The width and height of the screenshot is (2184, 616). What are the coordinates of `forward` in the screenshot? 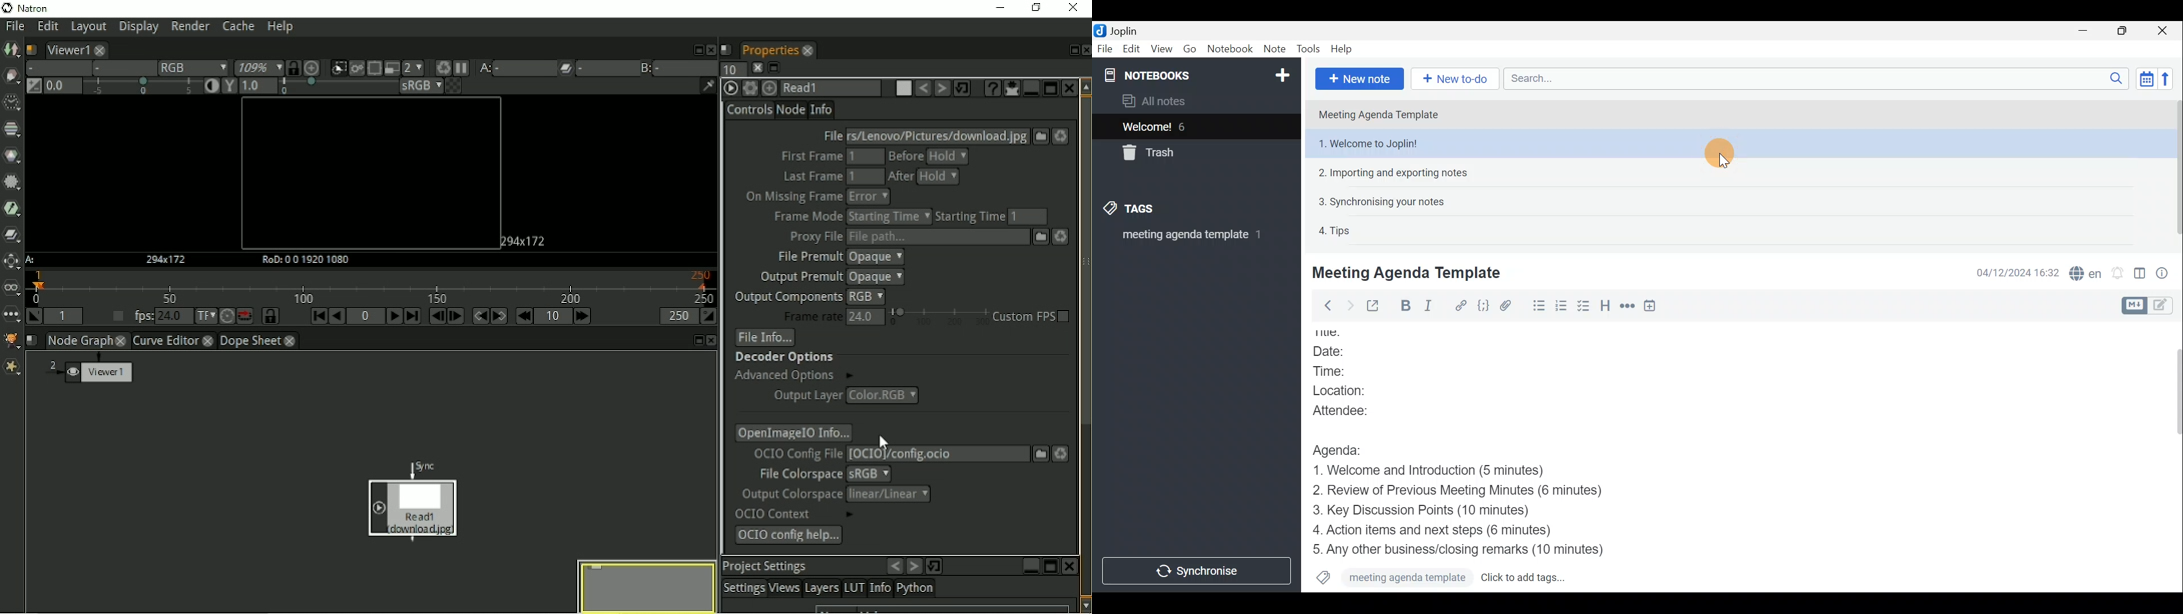 It's located at (914, 567).